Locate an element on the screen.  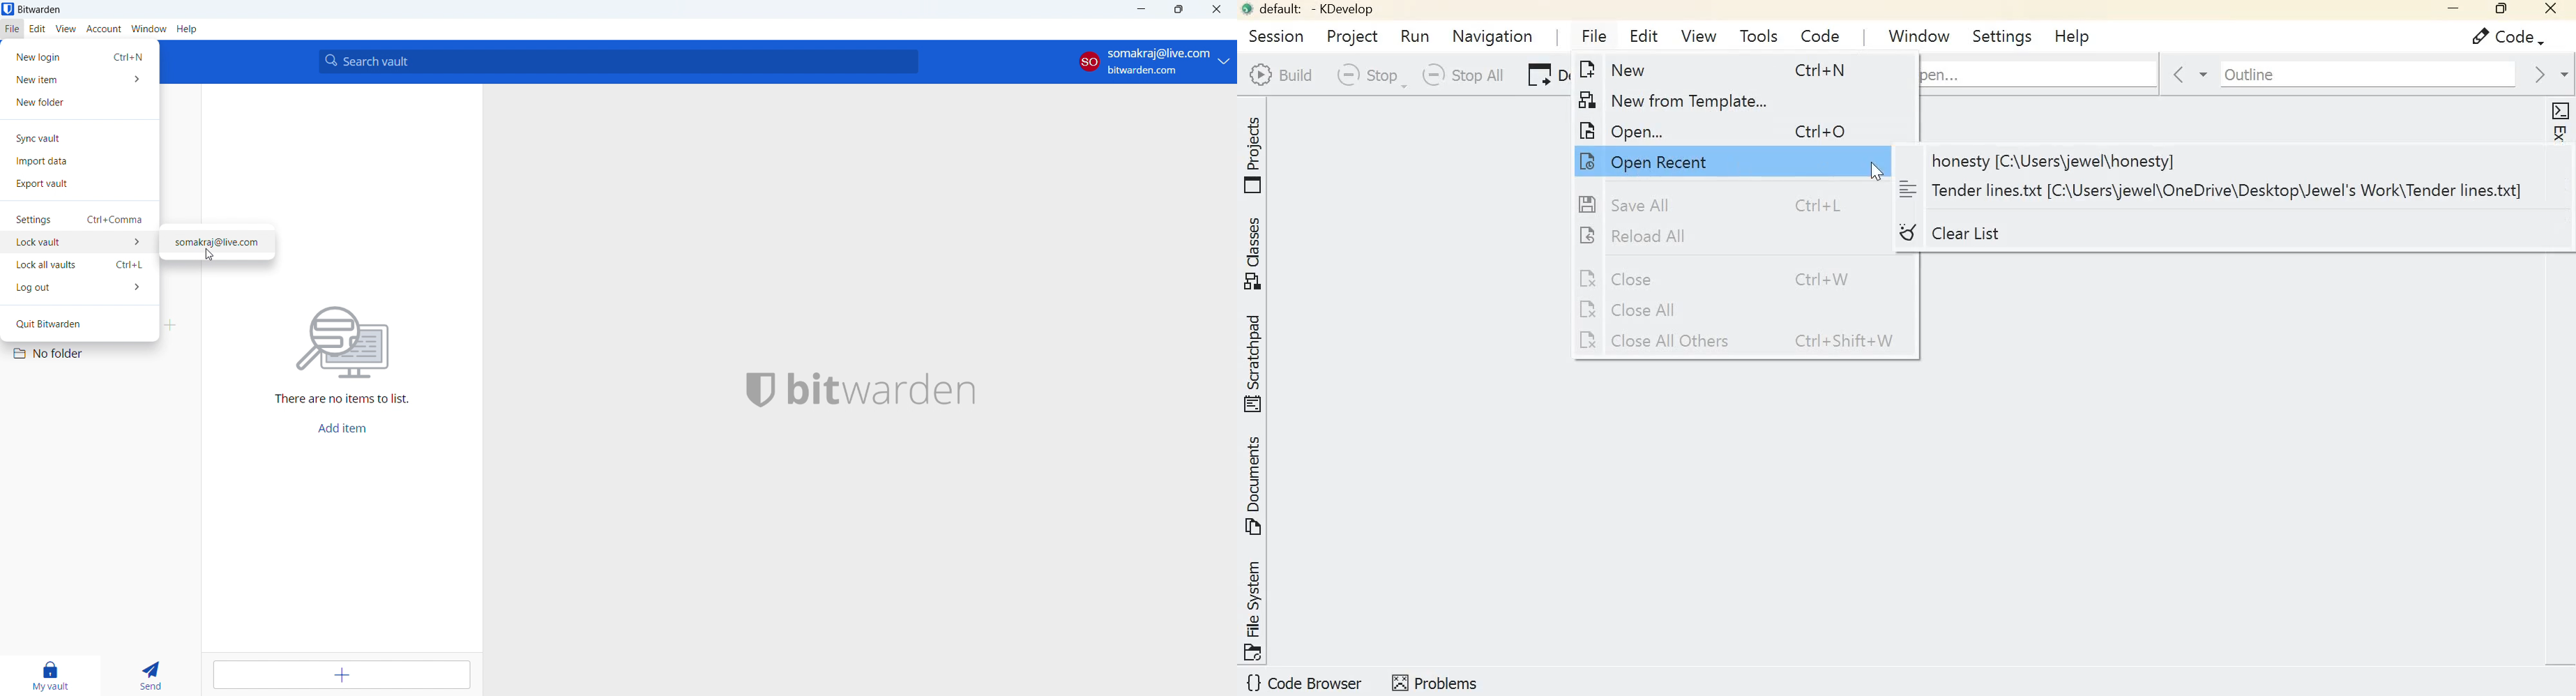
Toggle 'File system' tool view is located at coordinates (1255, 610).